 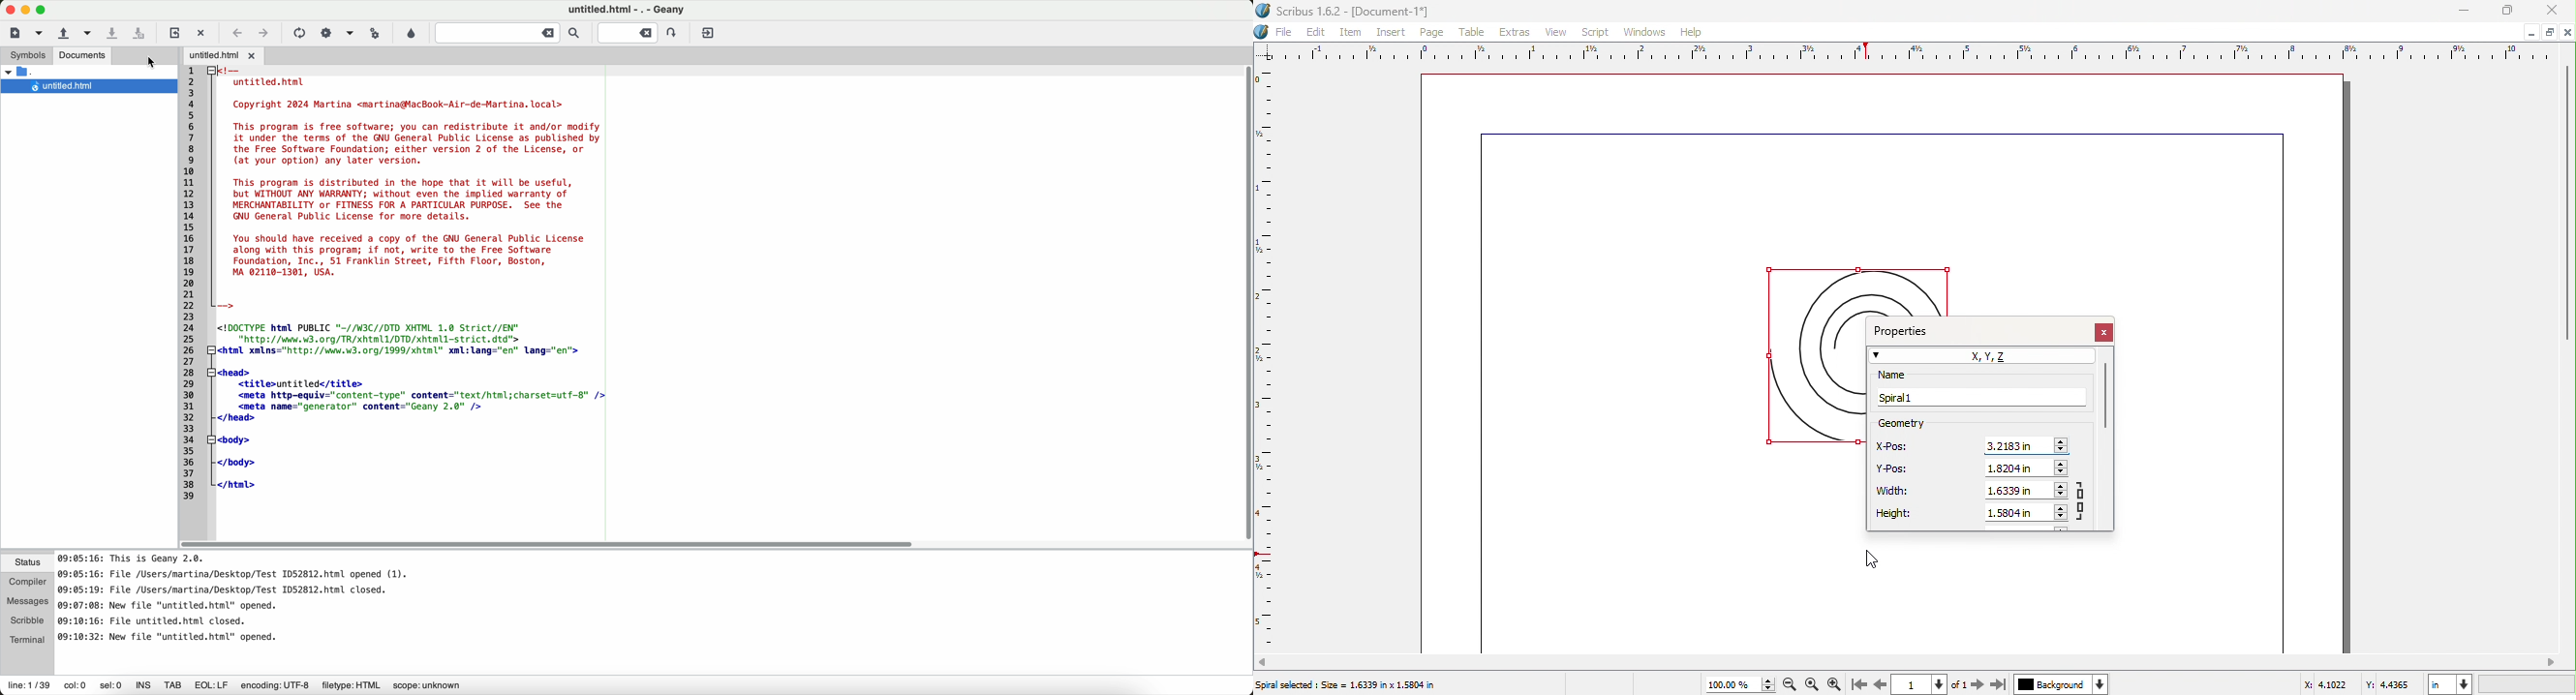 I want to click on increase height, so click(x=2061, y=507).